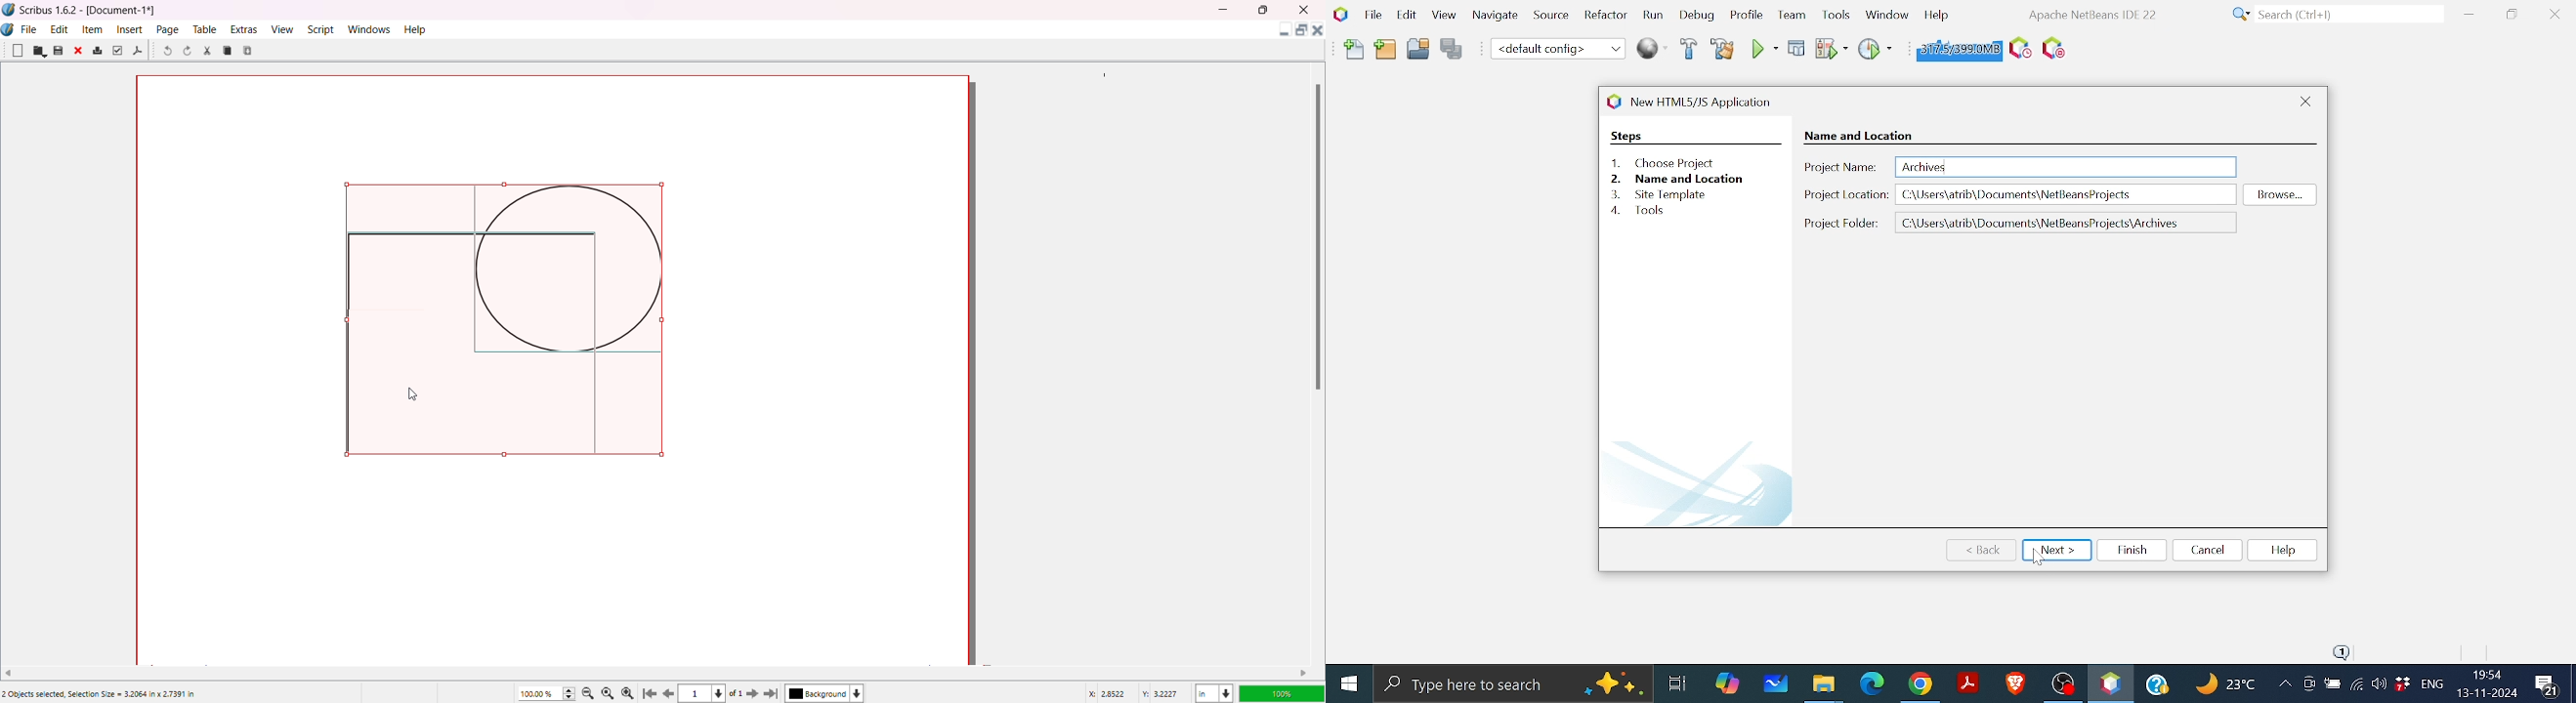 The image size is (2576, 728). What do you see at coordinates (169, 29) in the screenshot?
I see `Page` at bounding box center [169, 29].